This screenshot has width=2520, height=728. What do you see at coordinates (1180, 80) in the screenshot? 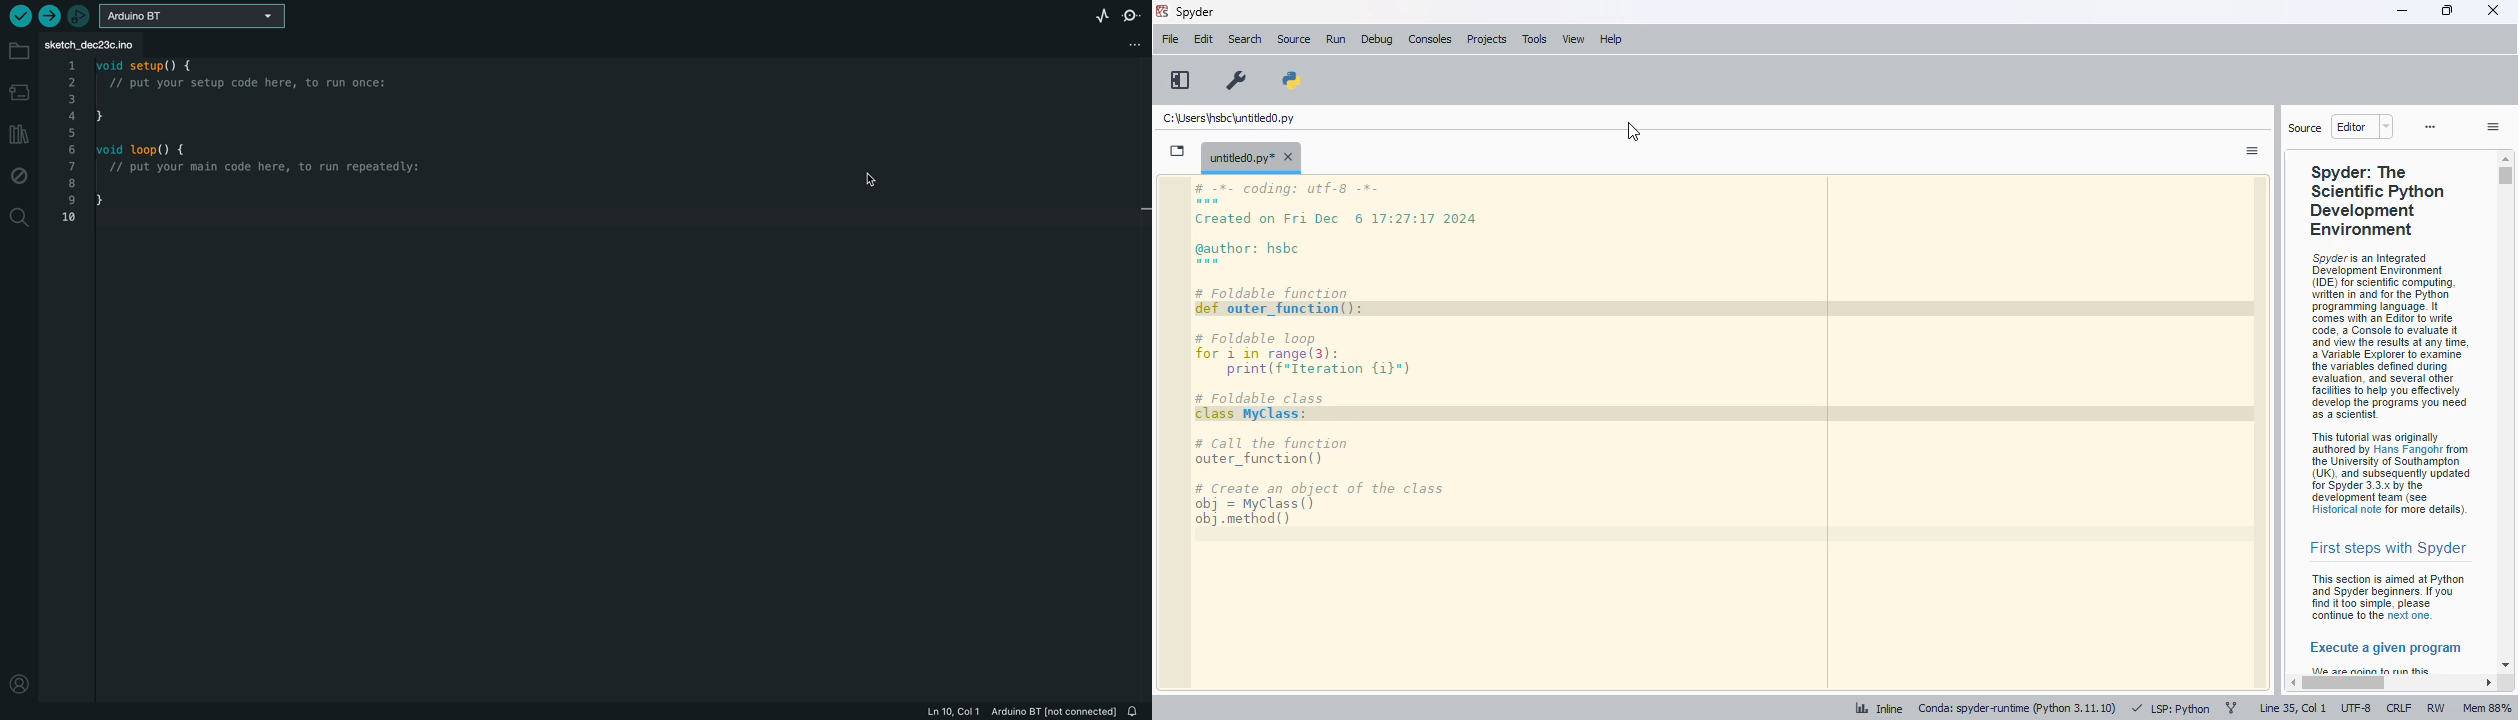
I see `maximize current pane` at bounding box center [1180, 80].